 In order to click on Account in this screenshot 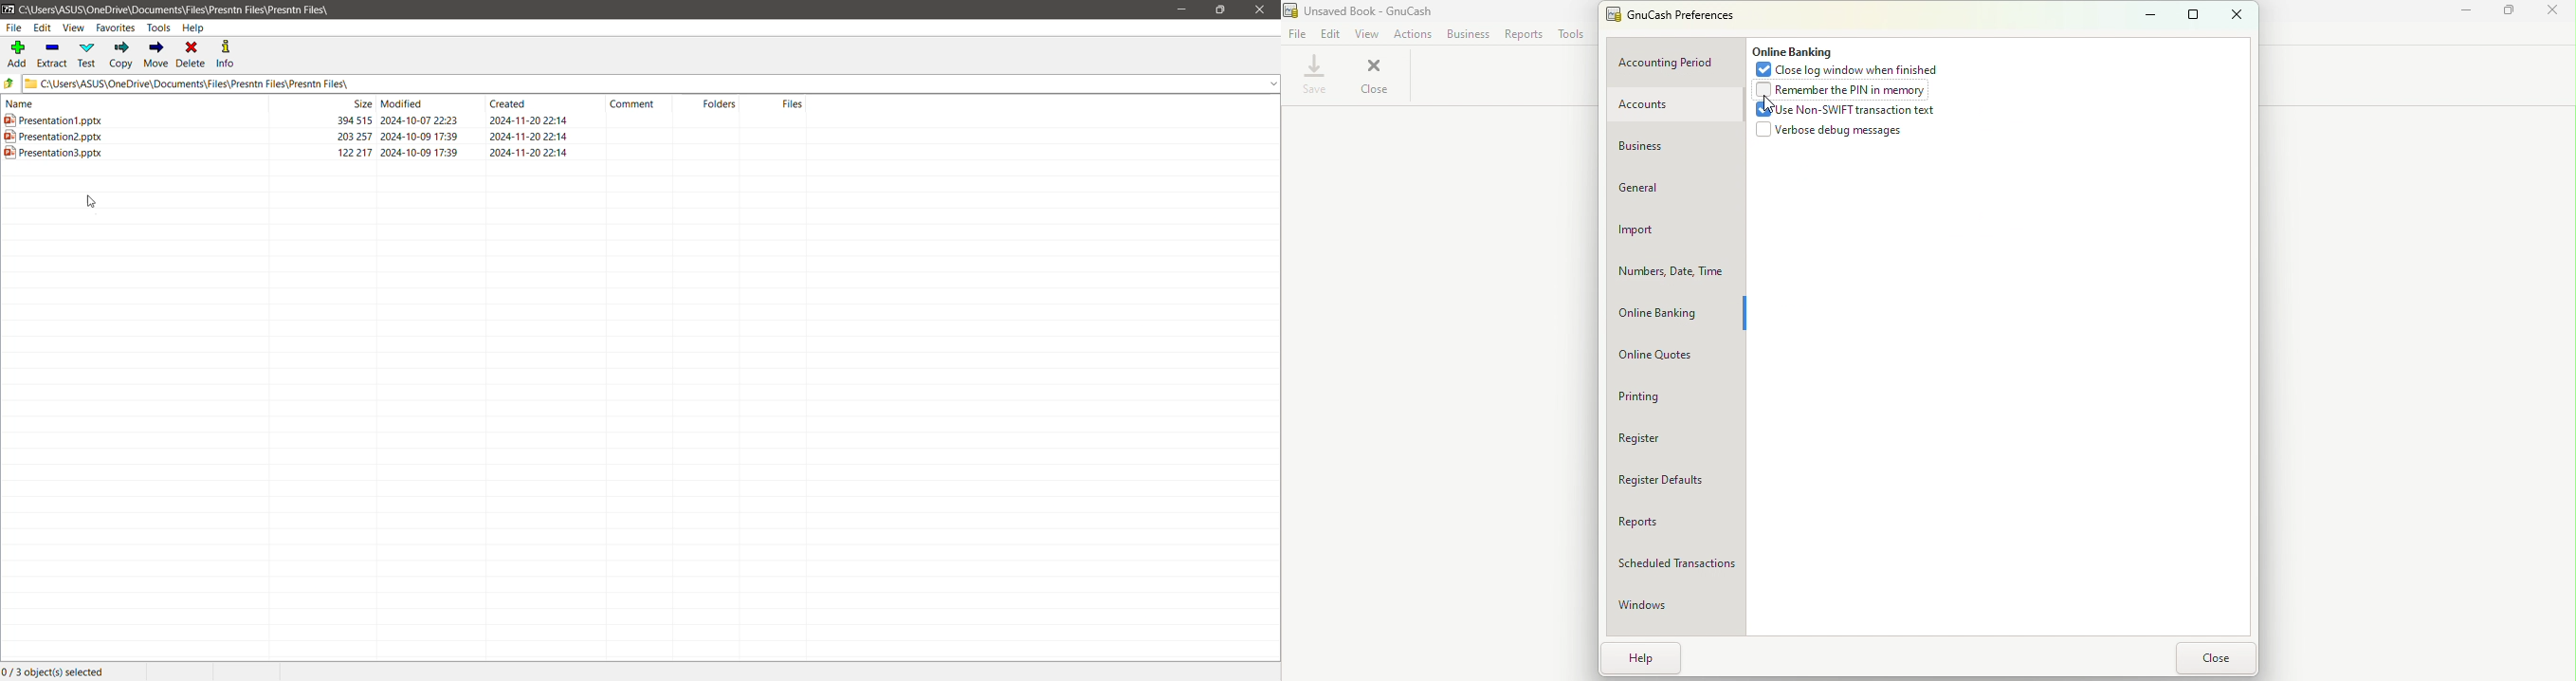, I will do `click(1672, 105)`.